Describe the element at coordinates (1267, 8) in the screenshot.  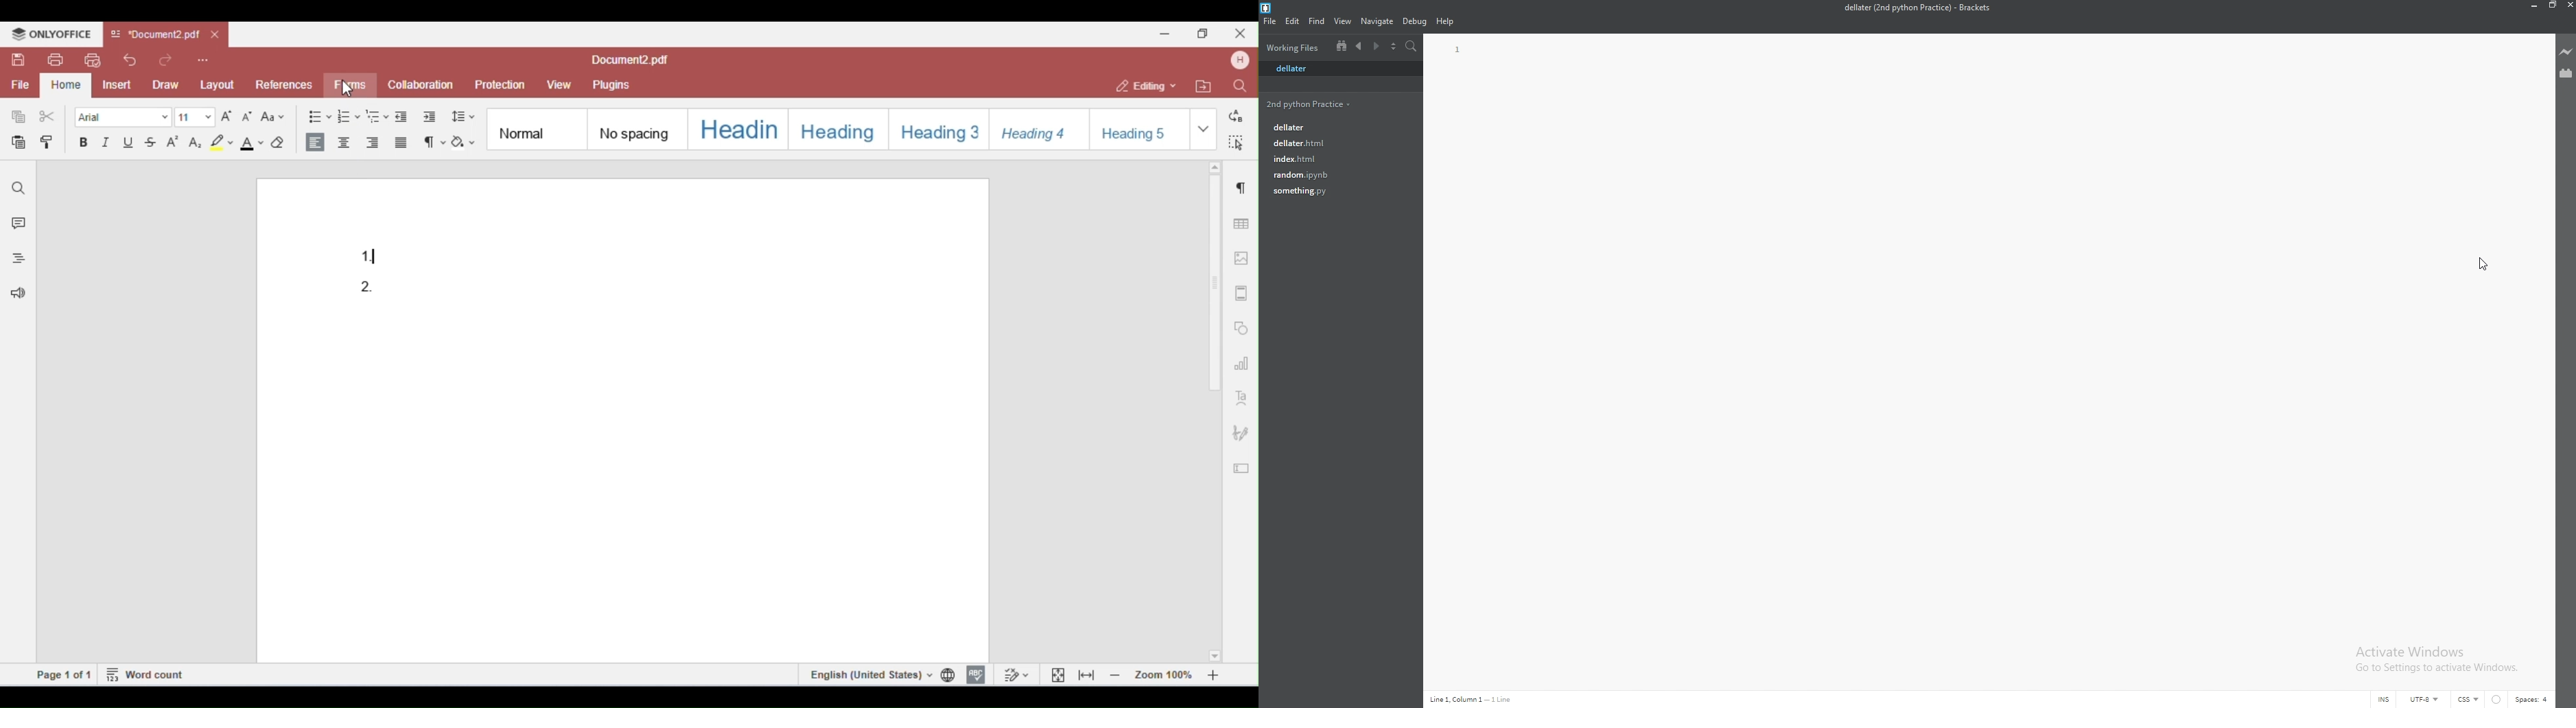
I see `brackets` at that location.